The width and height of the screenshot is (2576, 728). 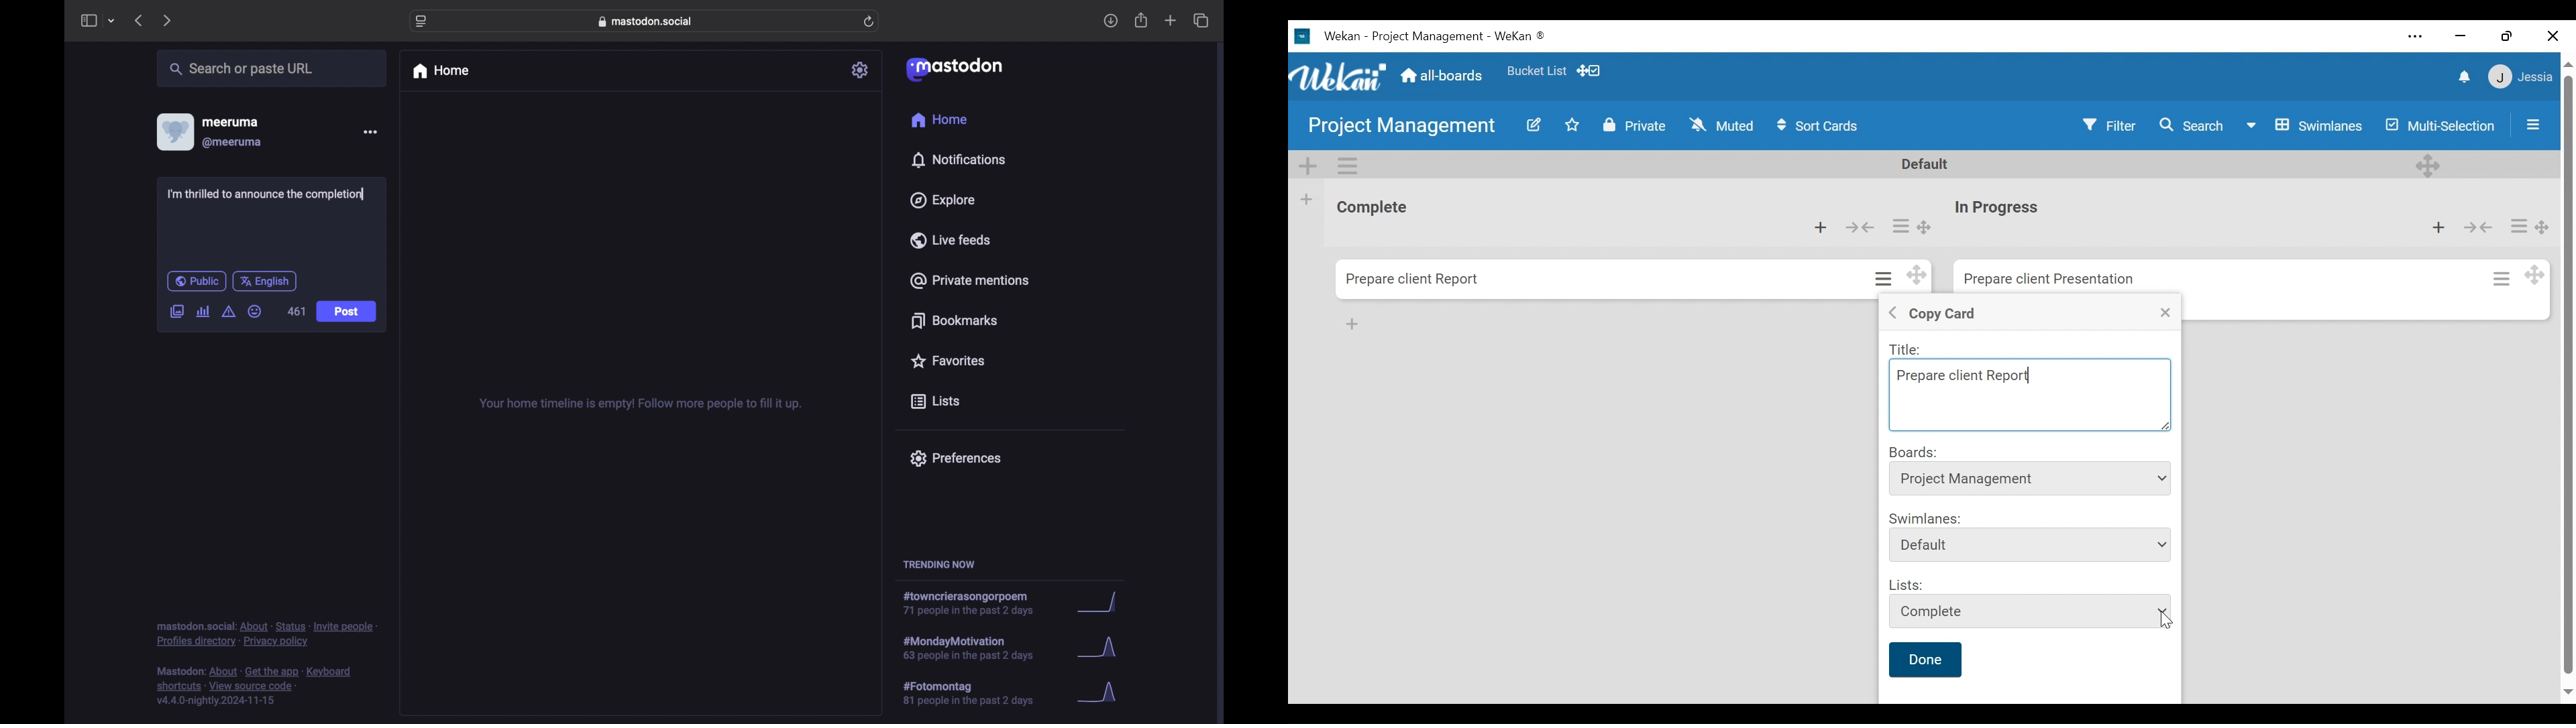 What do you see at coordinates (297, 311) in the screenshot?
I see `461` at bounding box center [297, 311].